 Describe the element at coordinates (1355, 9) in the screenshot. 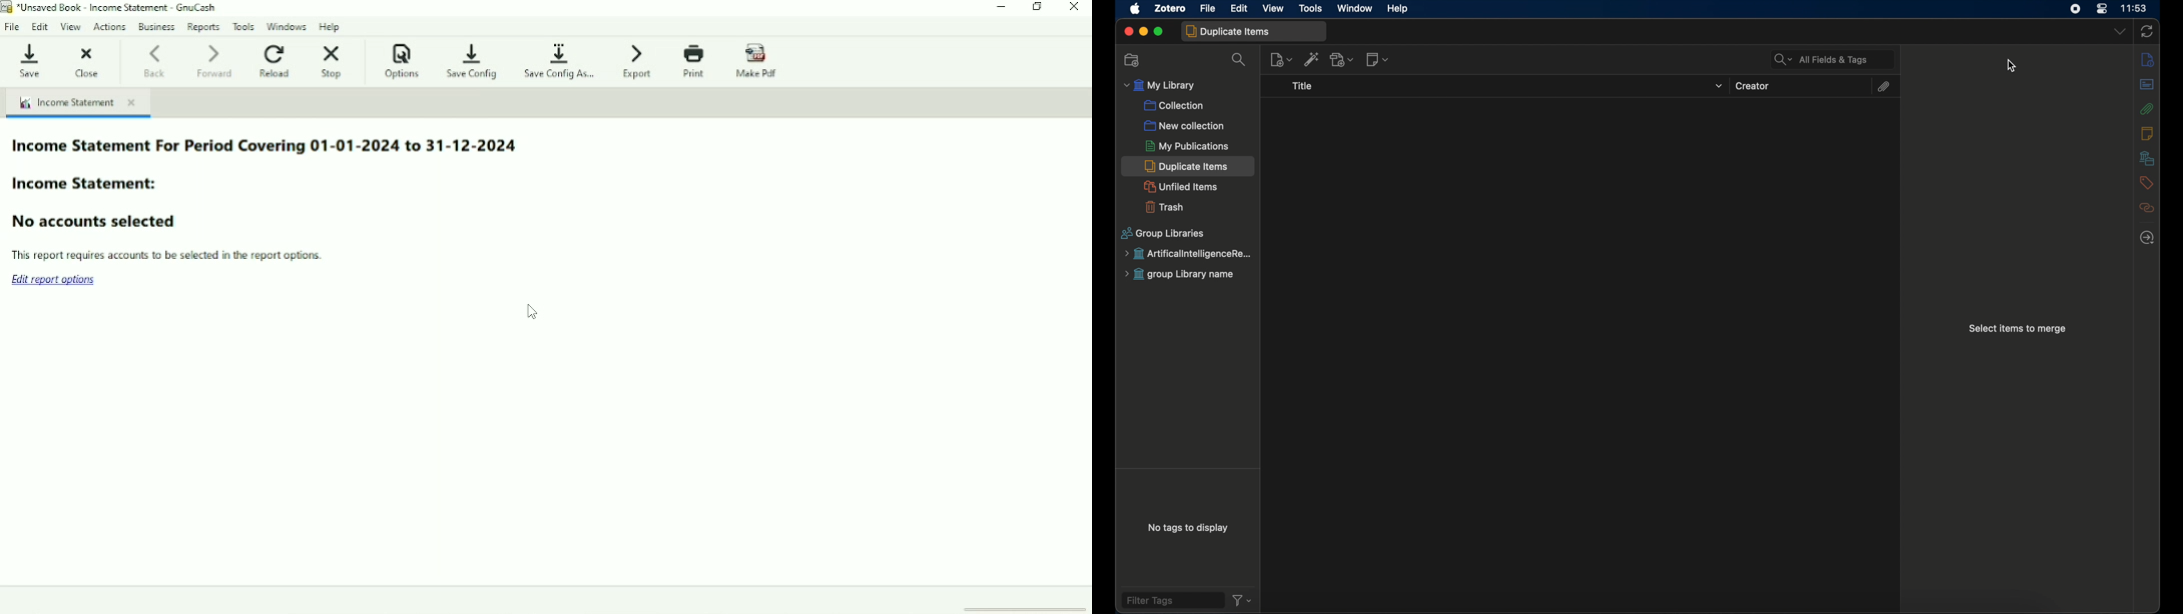

I see `window` at that location.